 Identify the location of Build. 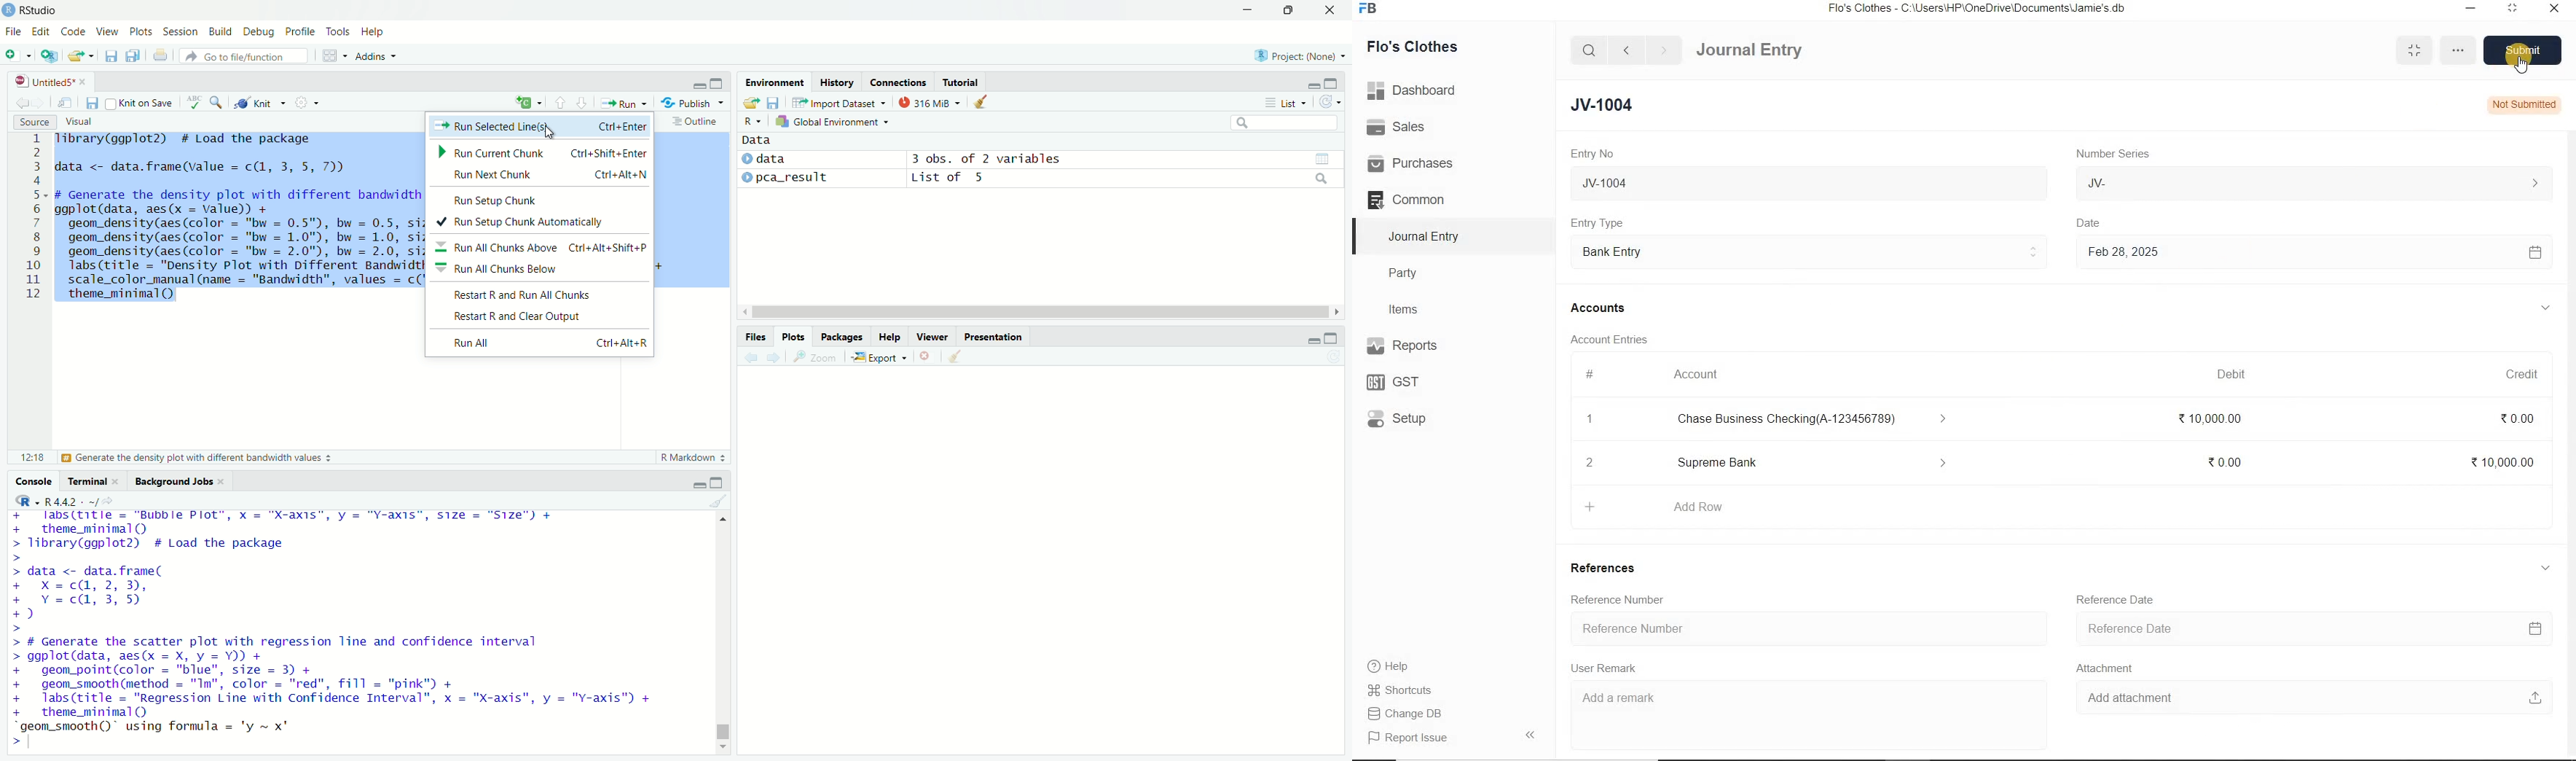
(220, 30).